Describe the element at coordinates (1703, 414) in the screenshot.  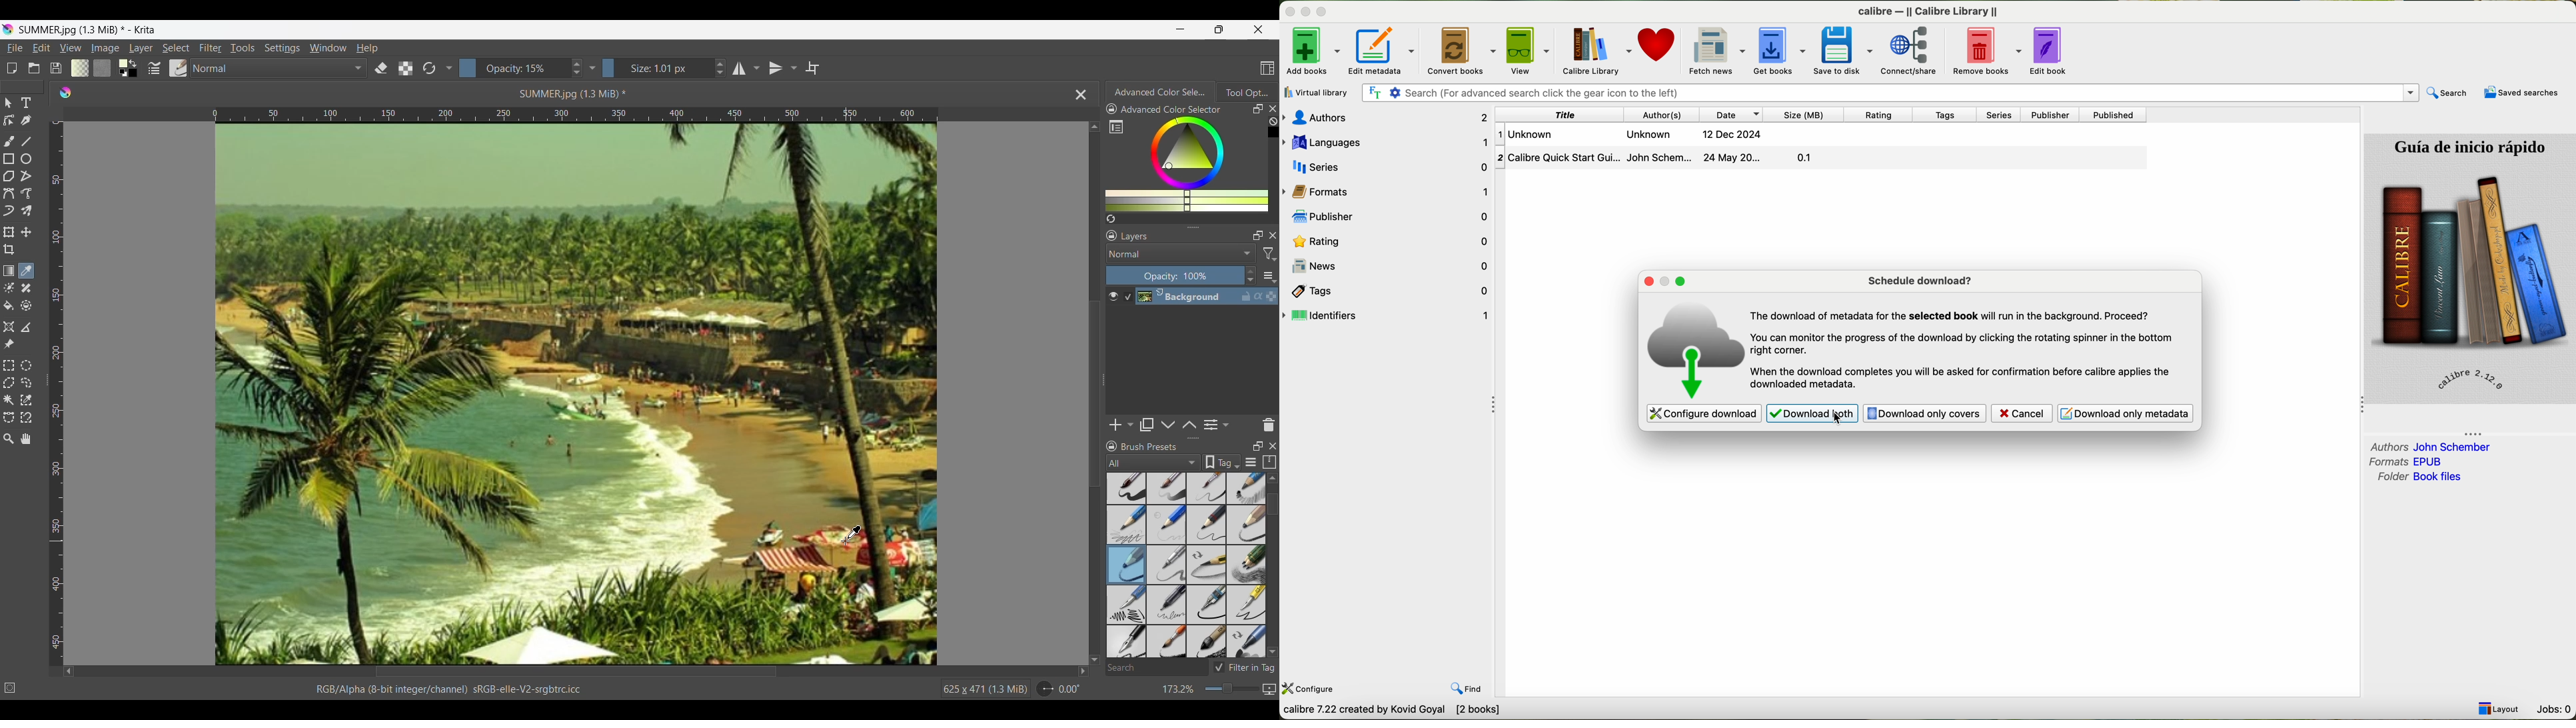
I see `configure download` at that location.